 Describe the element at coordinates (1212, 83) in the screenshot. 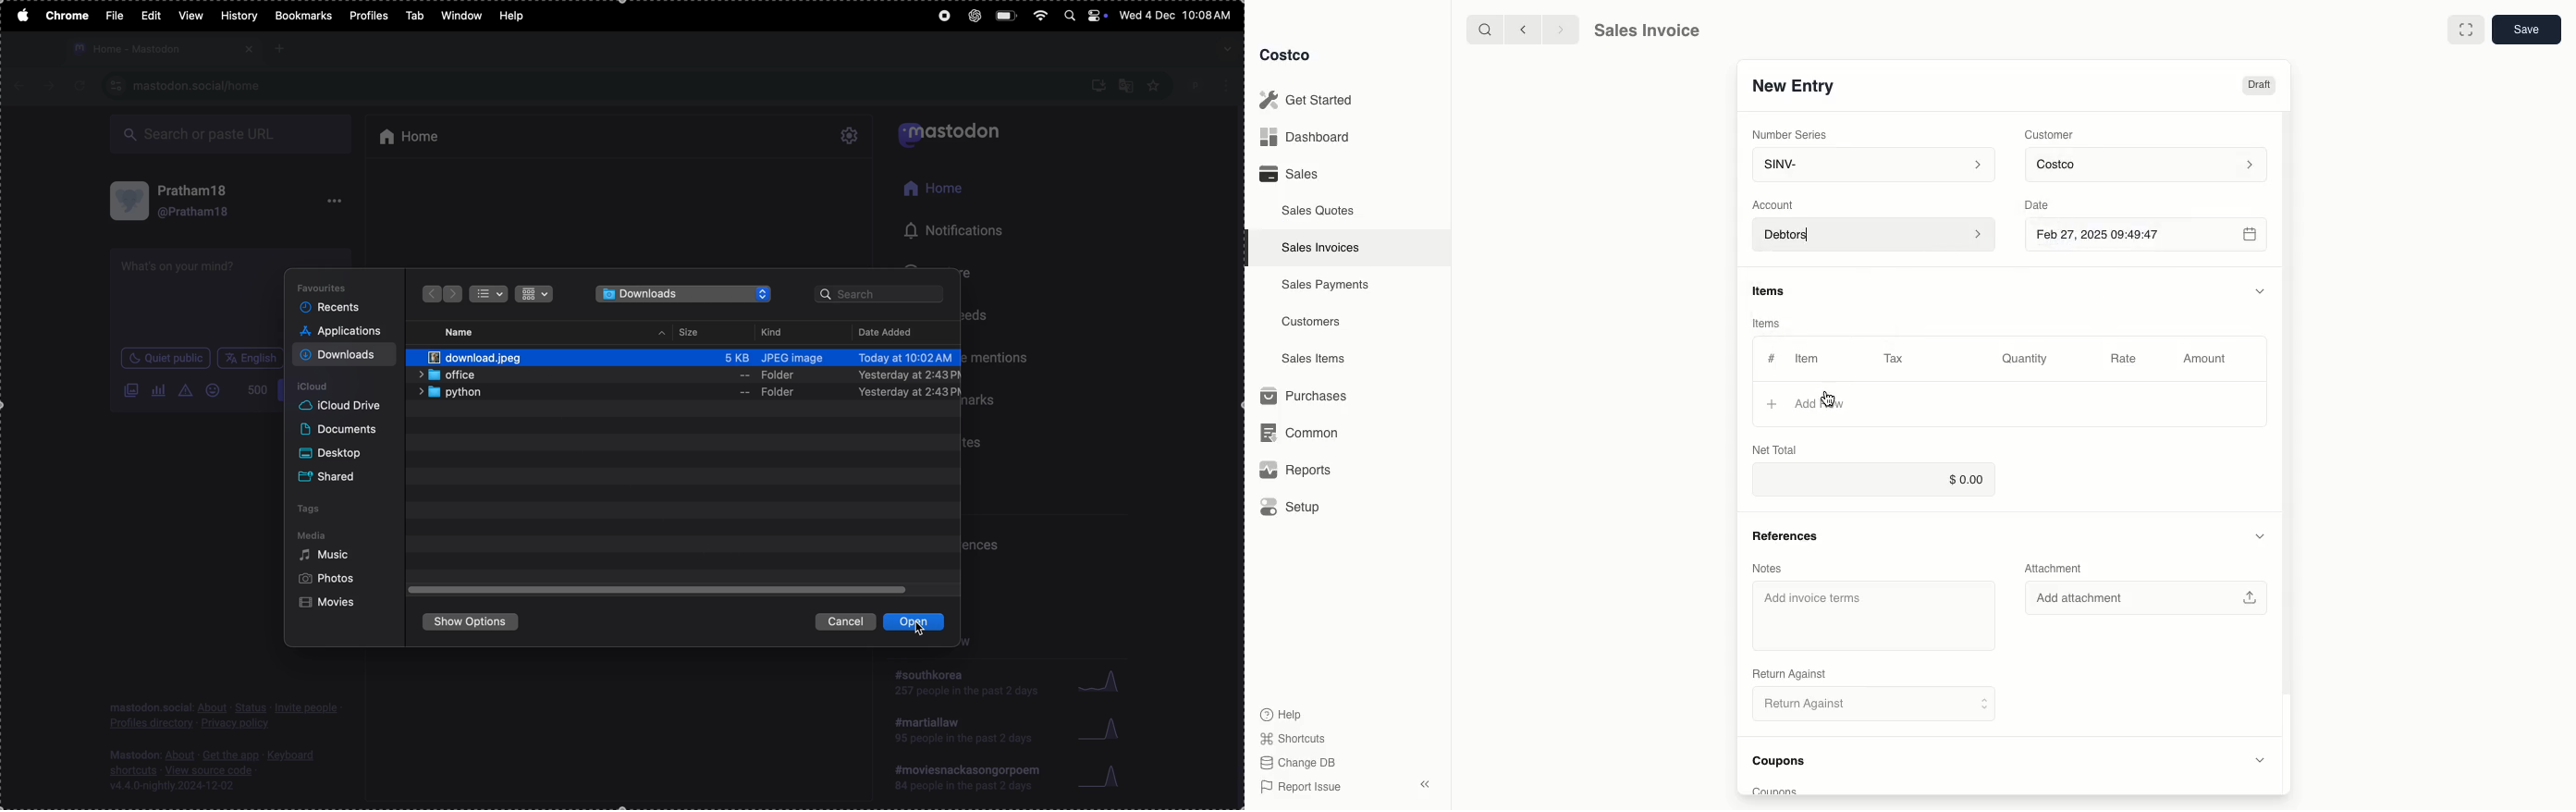

I see `profile` at that location.